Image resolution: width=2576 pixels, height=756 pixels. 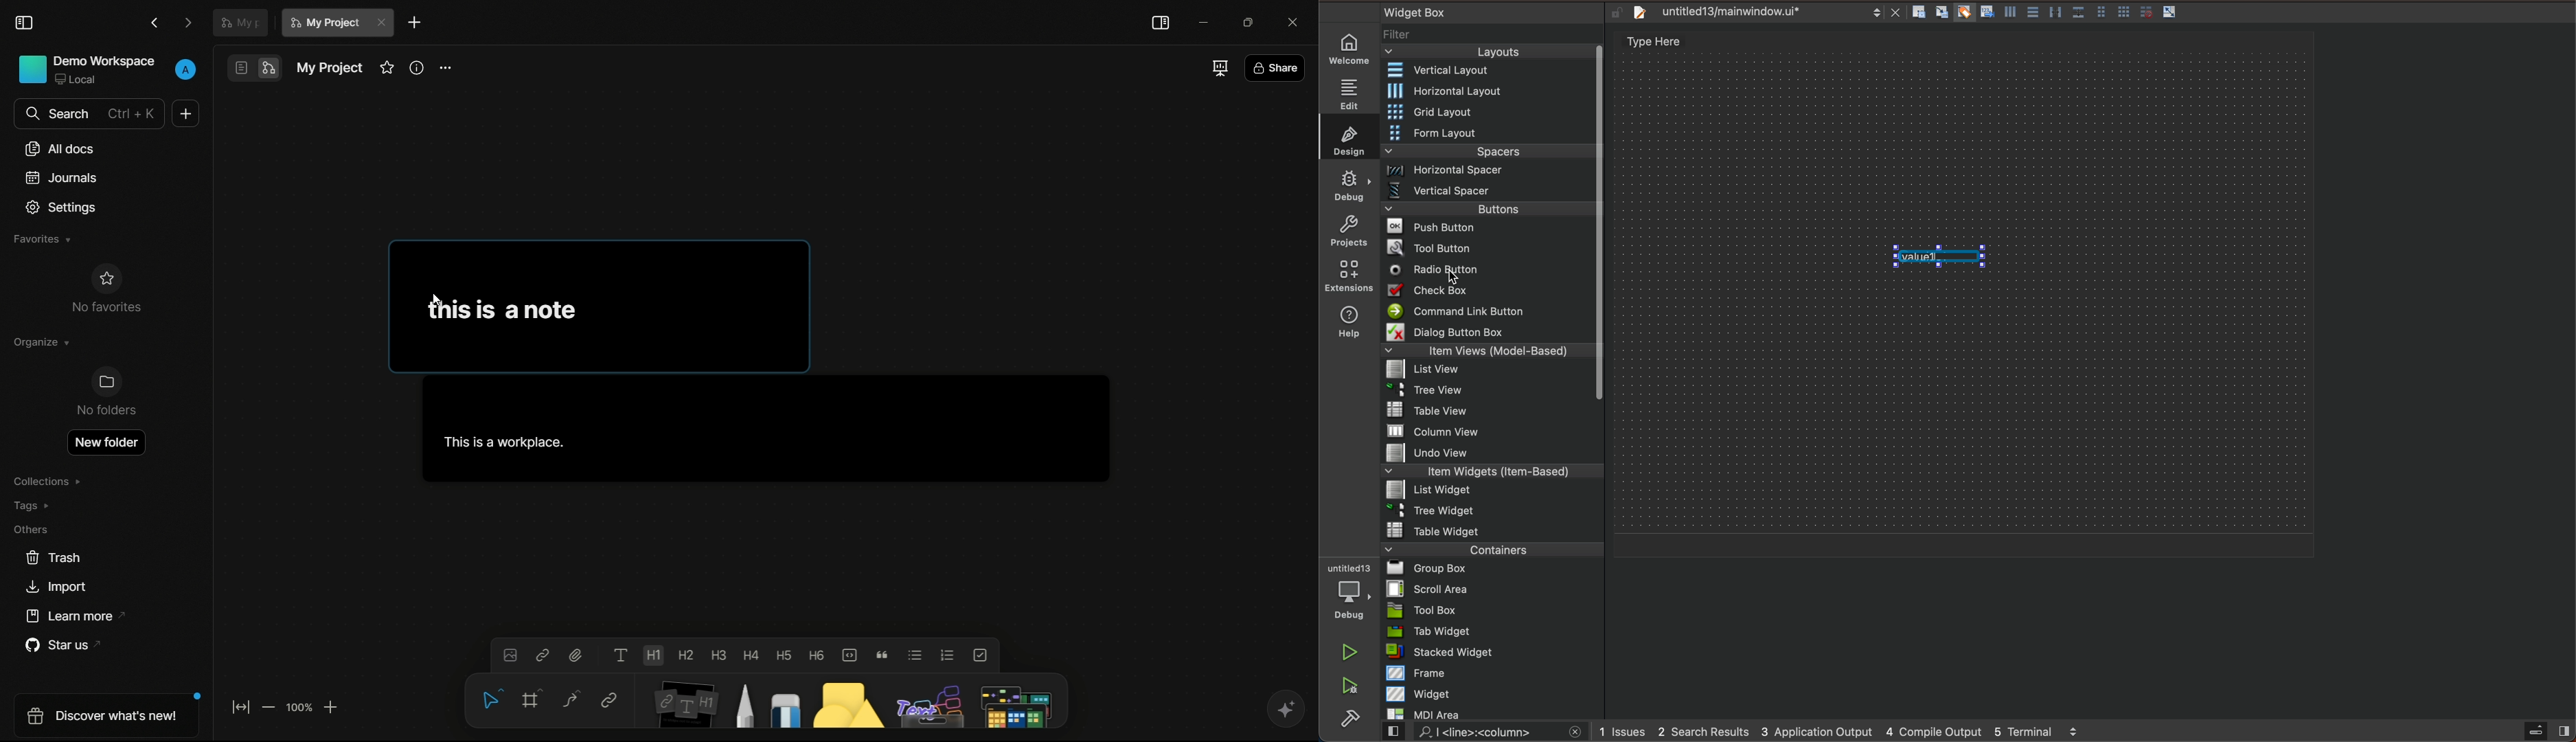 What do you see at coordinates (446, 66) in the screenshot?
I see `more options` at bounding box center [446, 66].